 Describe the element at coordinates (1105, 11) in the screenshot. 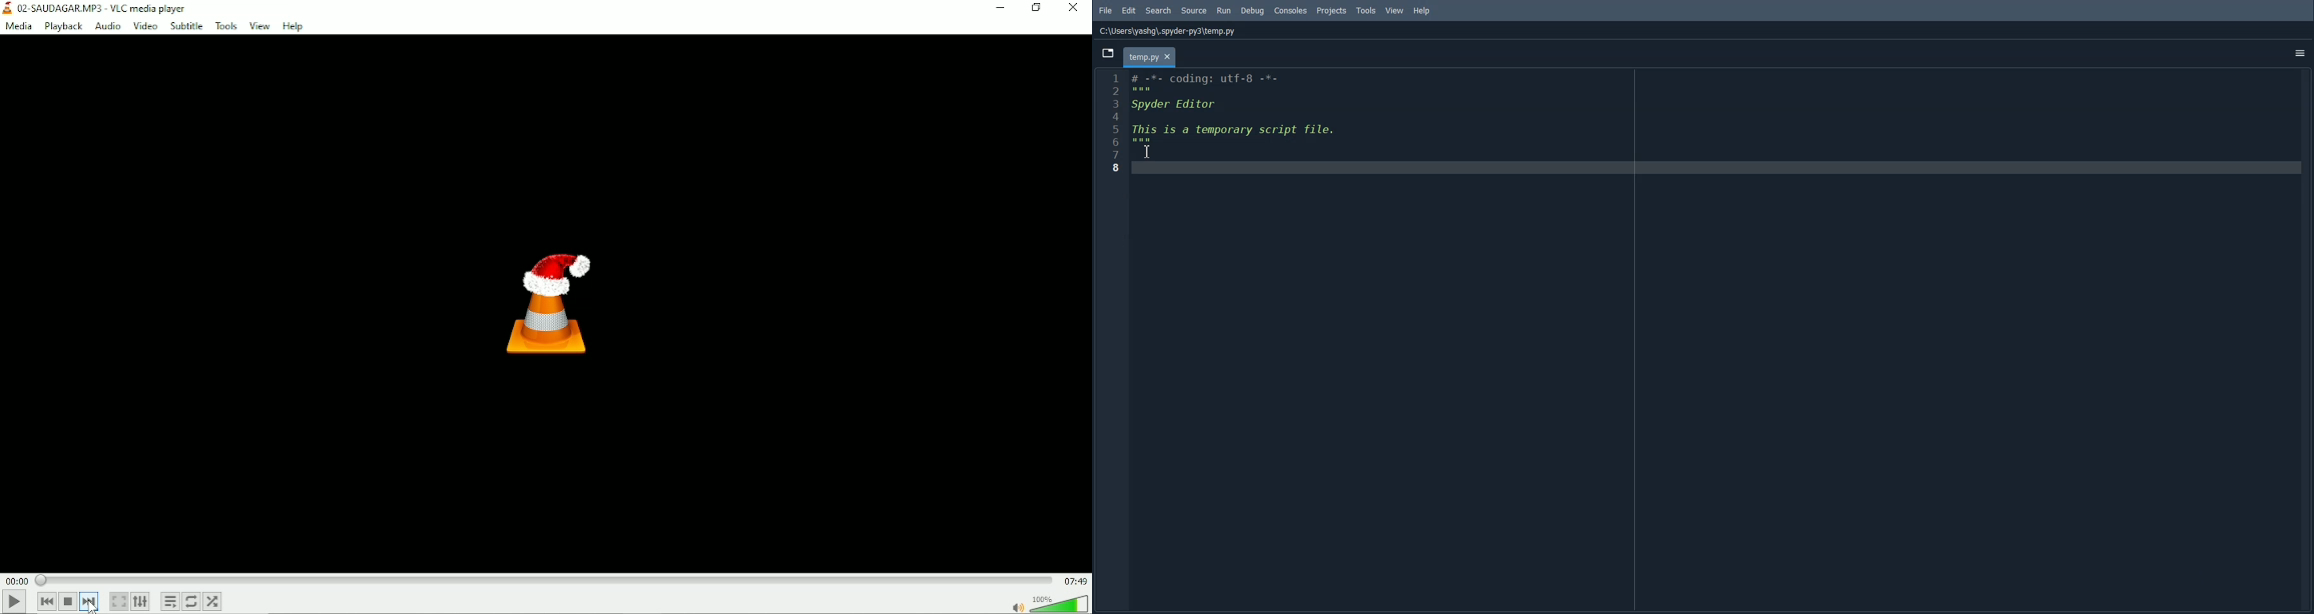

I see `File` at that location.